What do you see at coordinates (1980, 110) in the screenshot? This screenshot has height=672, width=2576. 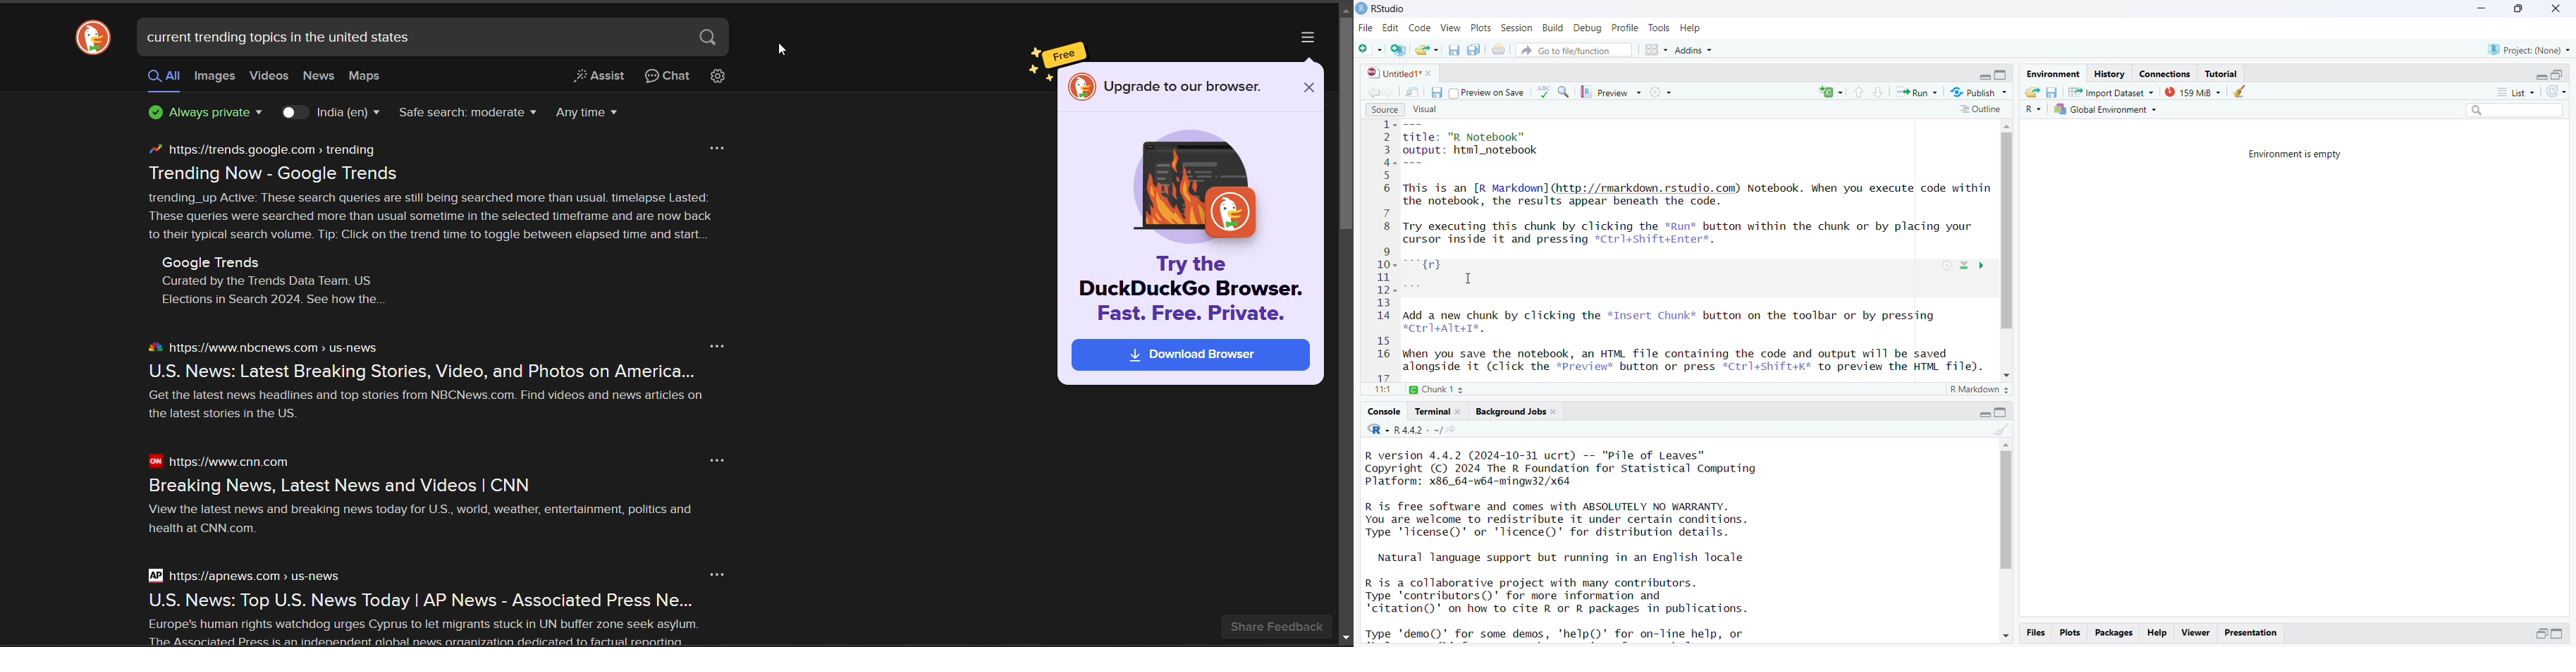 I see `outline` at bounding box center [1980, 110].